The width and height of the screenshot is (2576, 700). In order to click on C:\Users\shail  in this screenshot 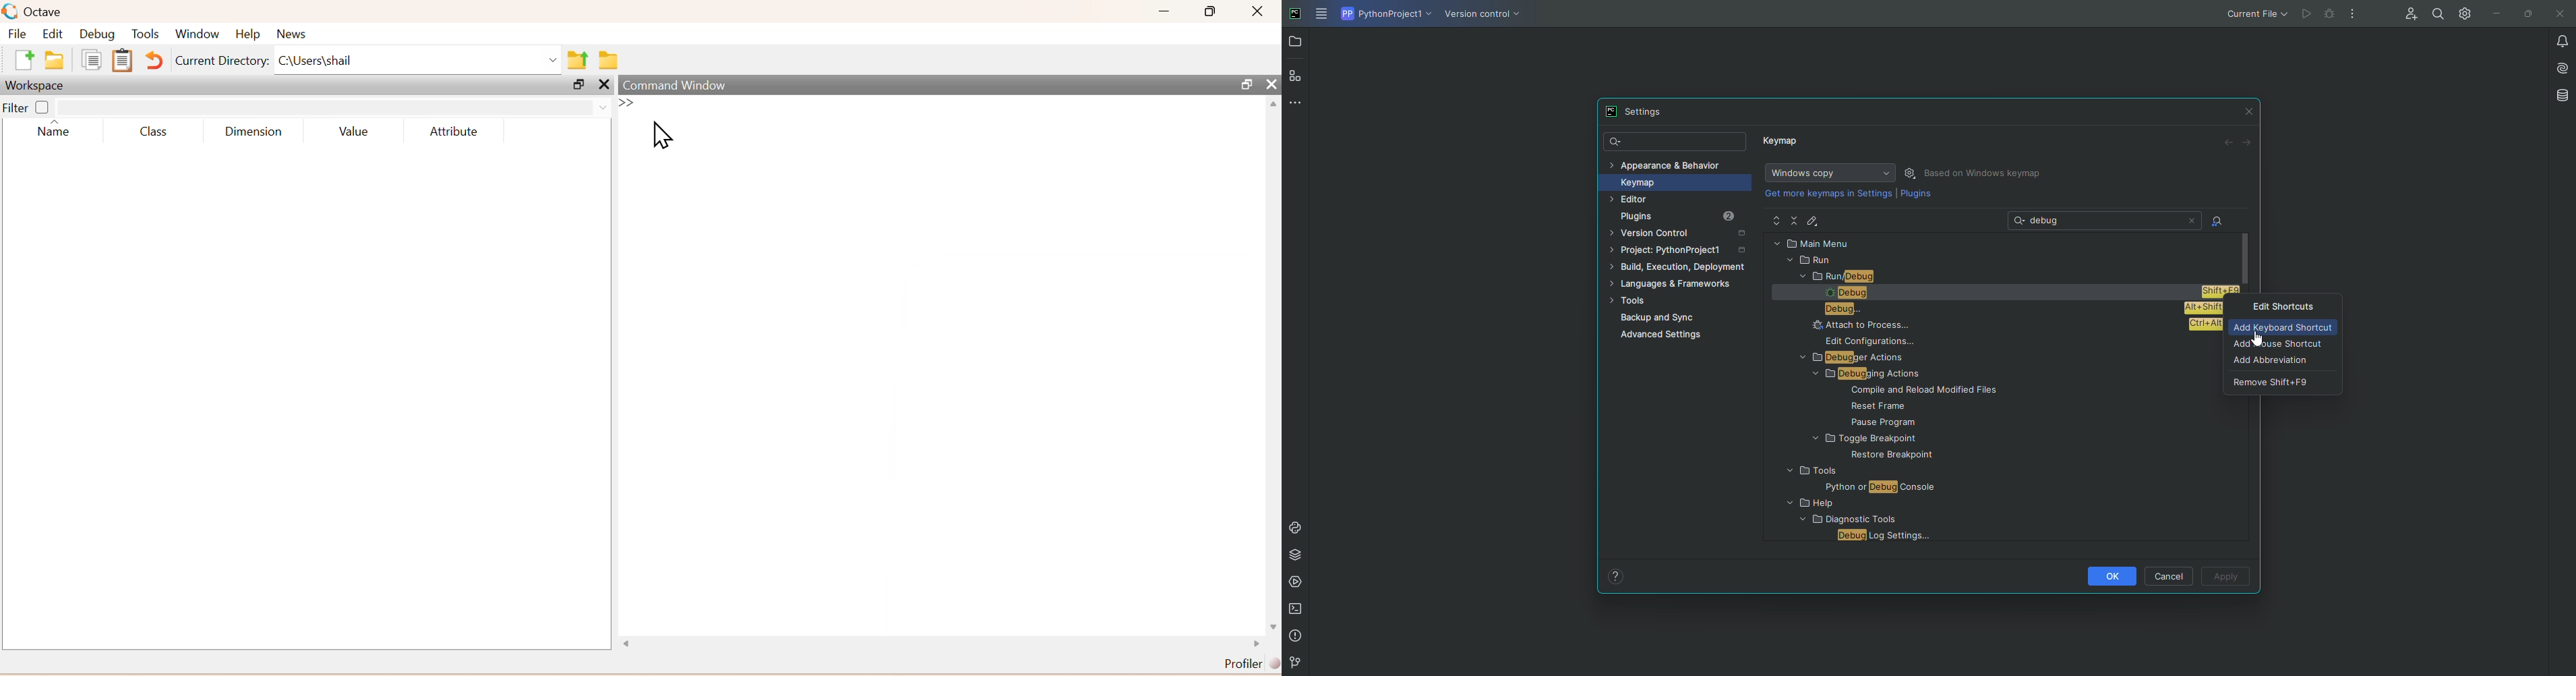, I will do `click(419, 63)`.